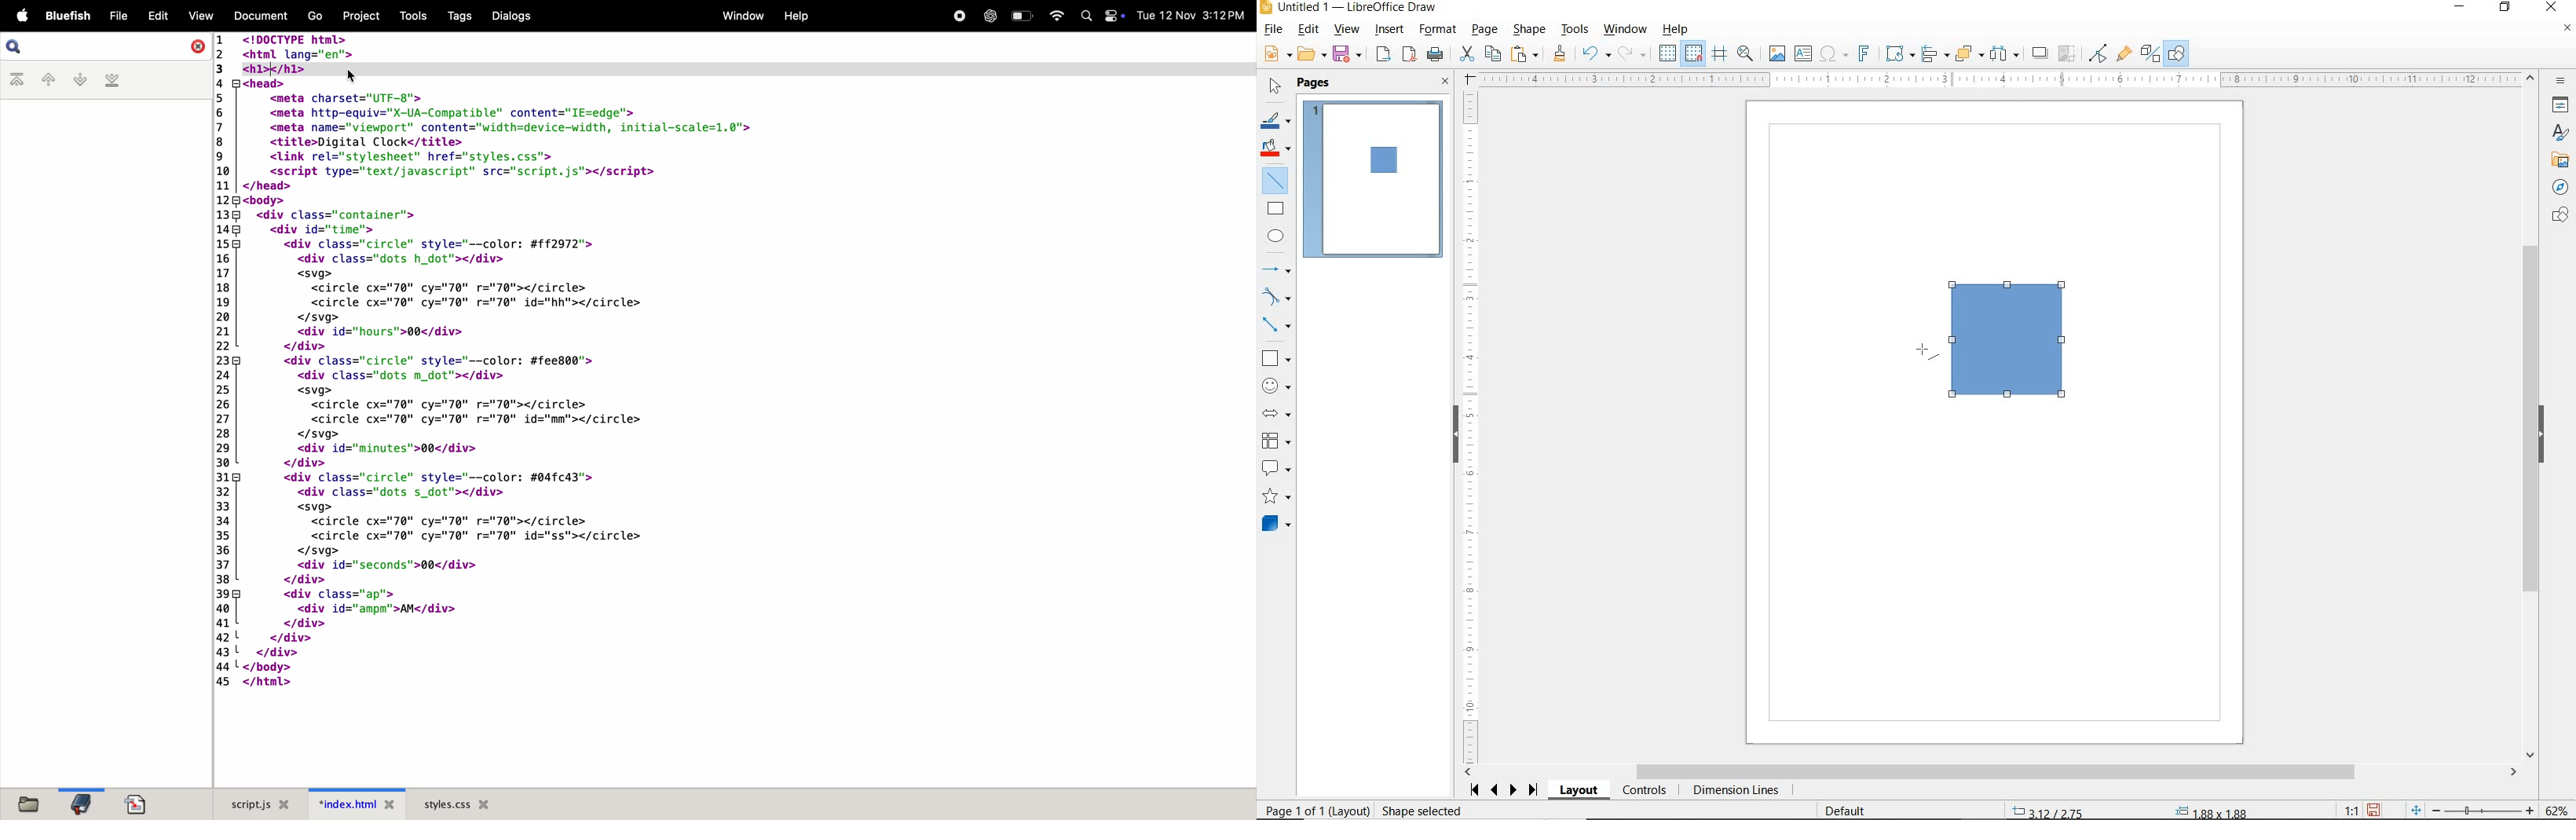  What do you see at coordinates (1669, 54) in the screenshot?
I see `DISPLAY GRID` at bounding box center [1669, 54].